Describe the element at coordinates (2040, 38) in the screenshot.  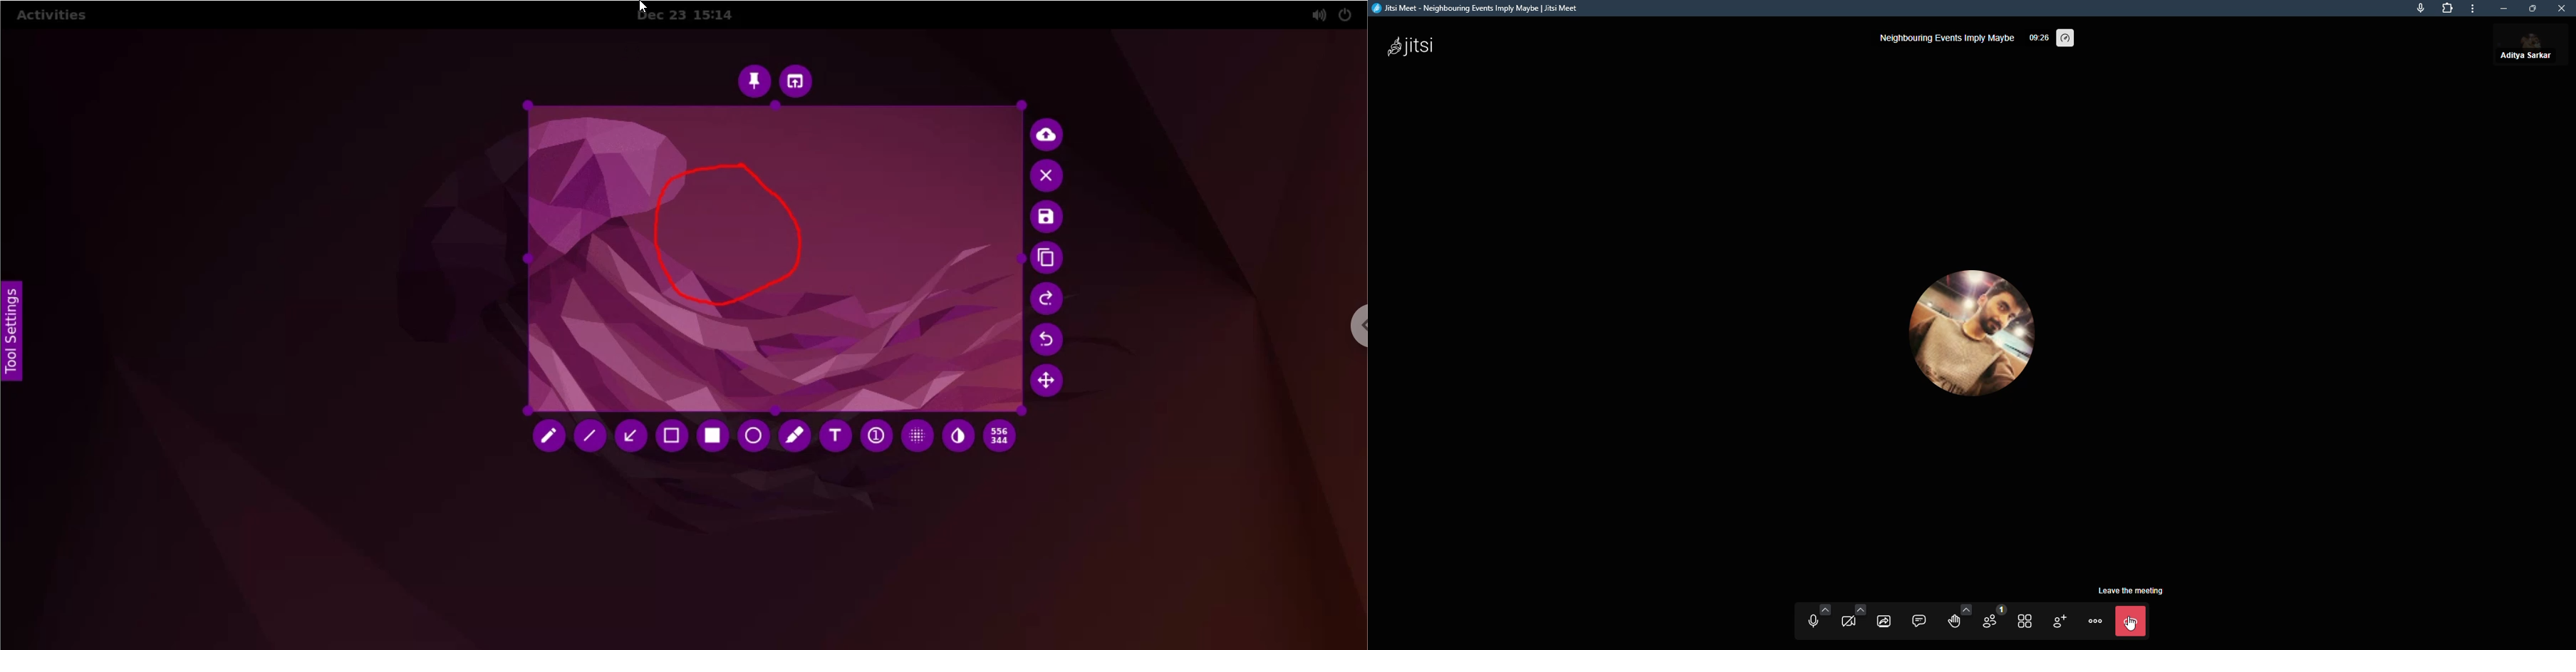
I see `06:26` at that location.